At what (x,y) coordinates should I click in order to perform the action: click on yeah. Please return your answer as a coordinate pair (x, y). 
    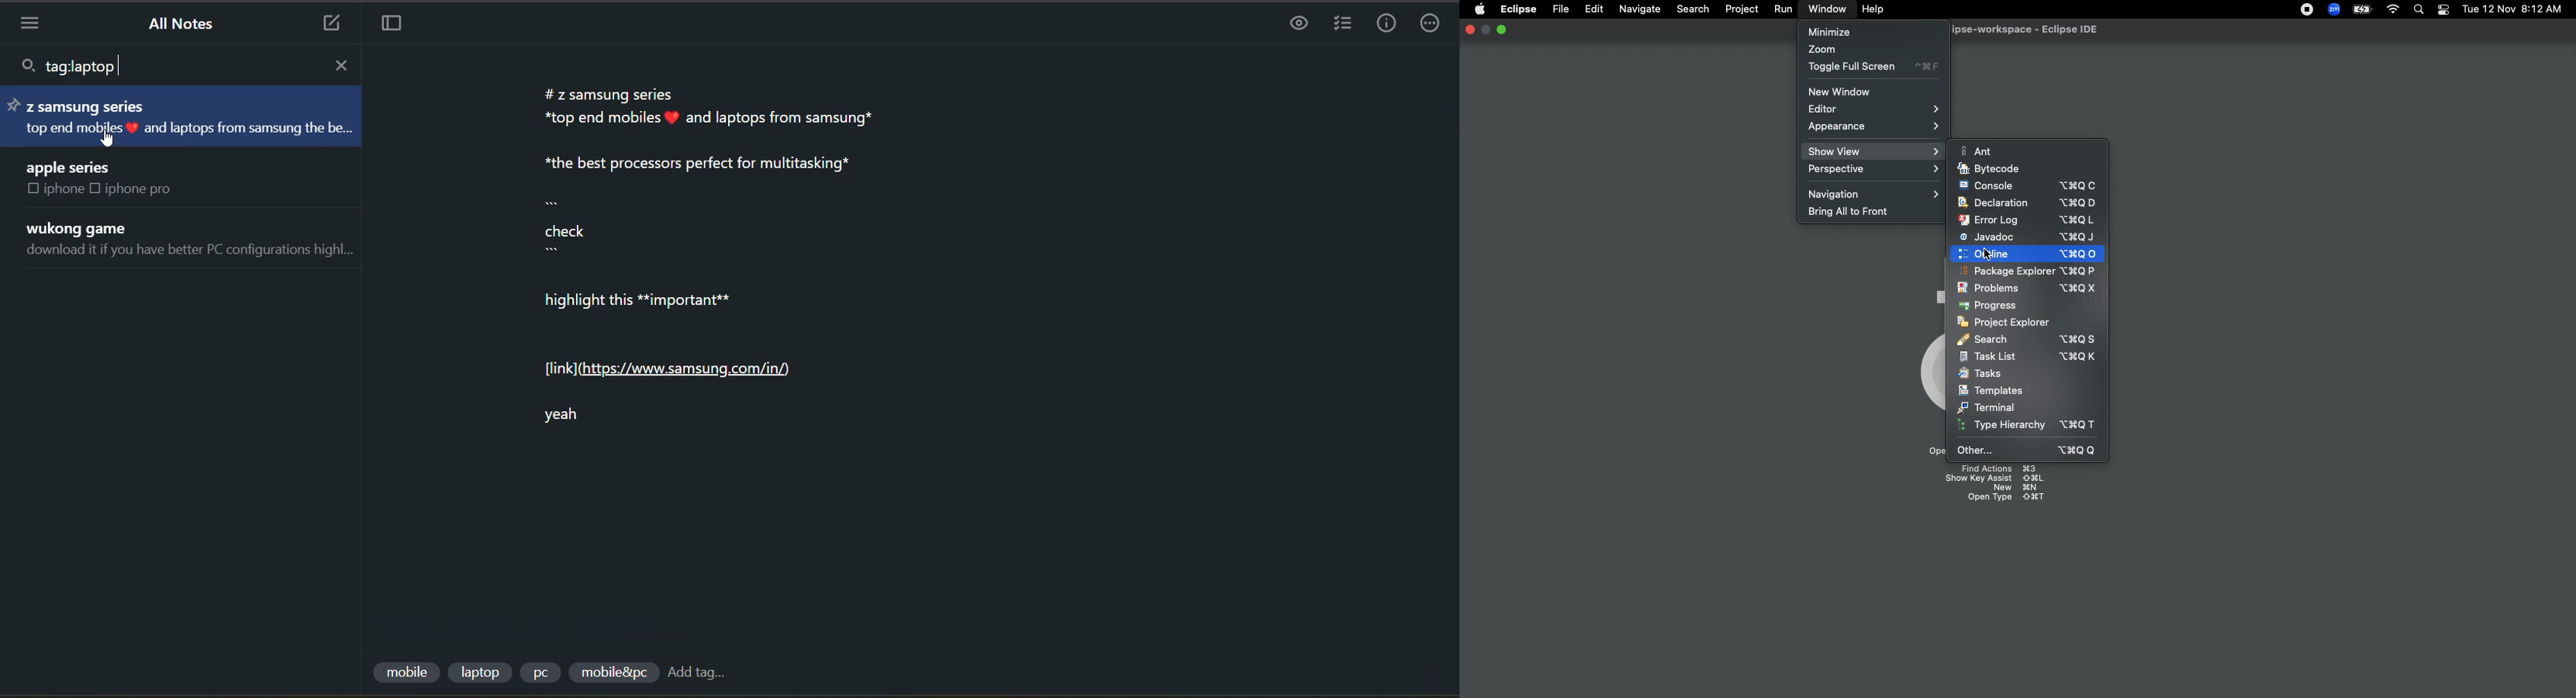
    Looking at the image, I should click on (574, 412).